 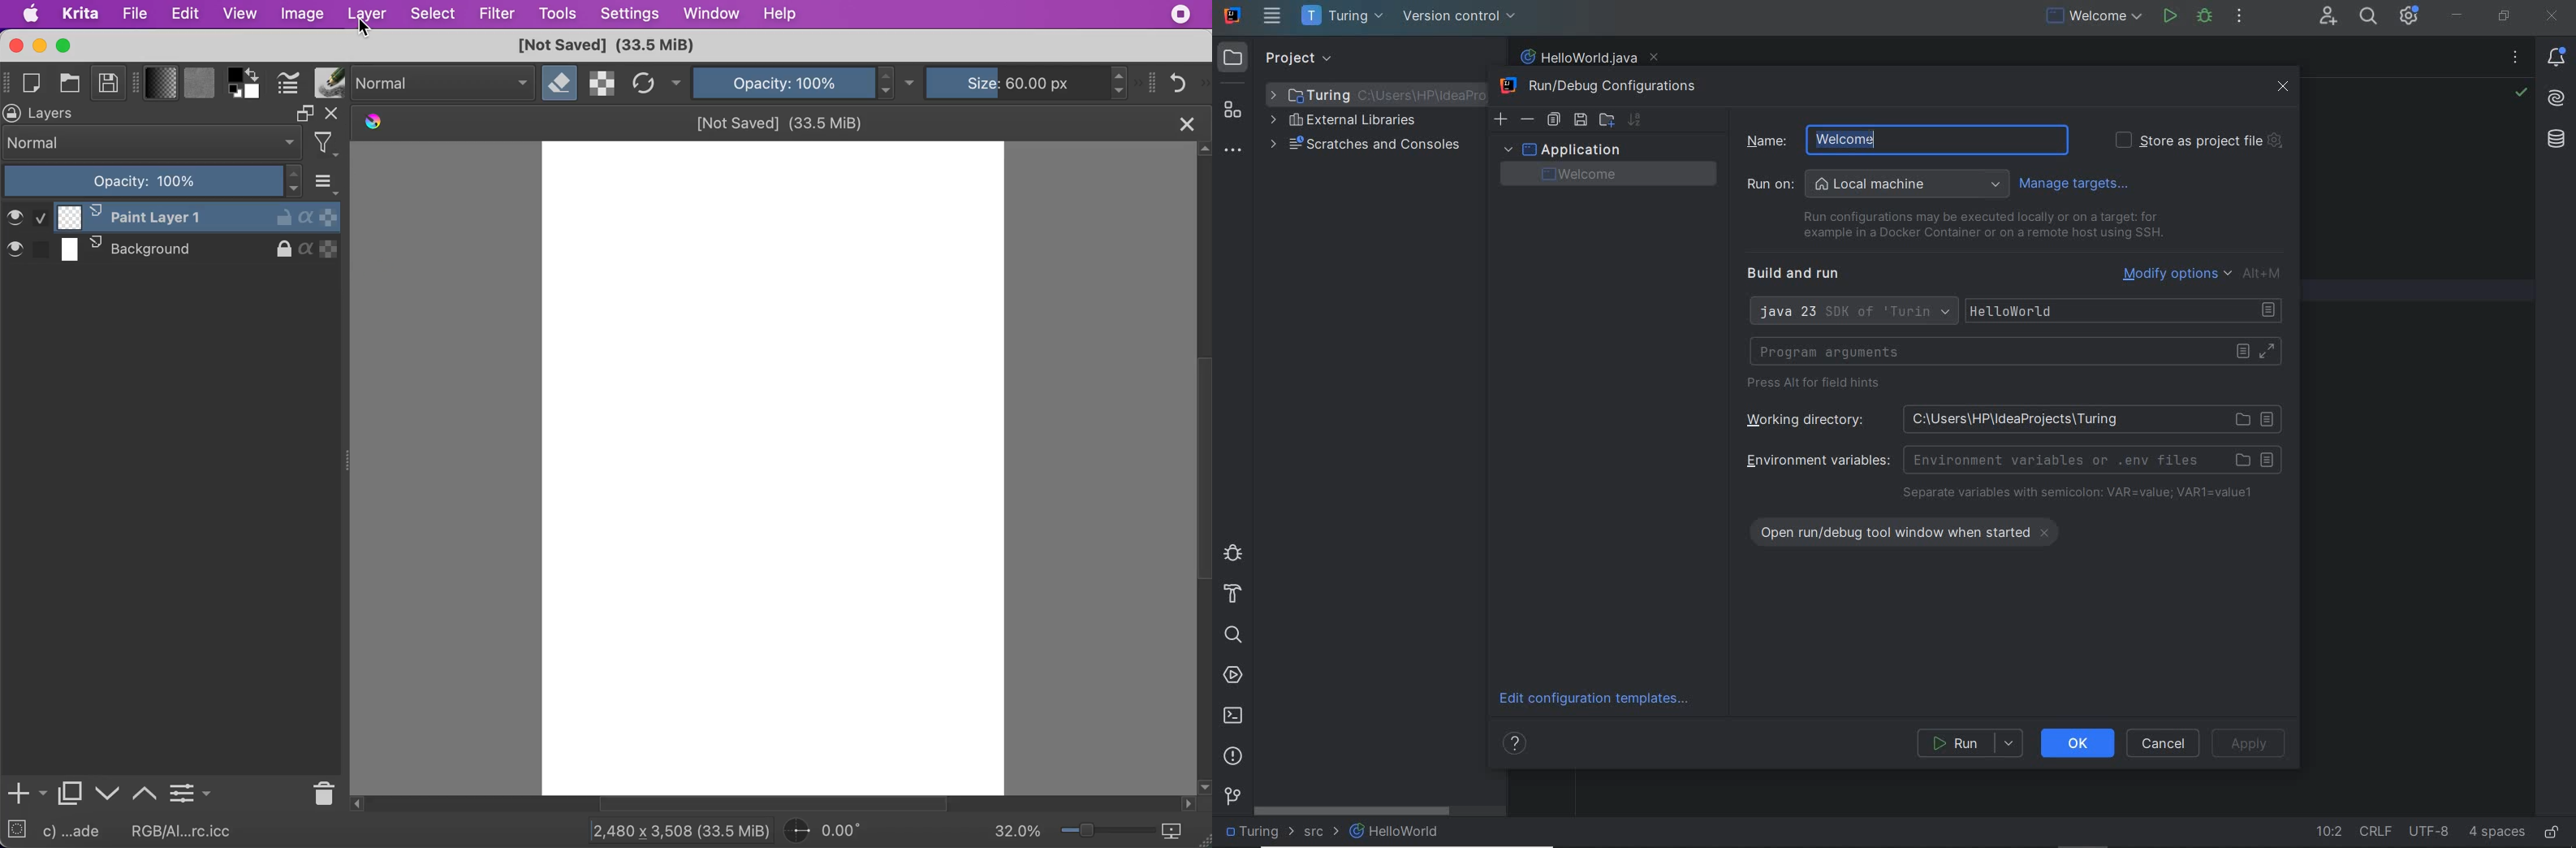 What do you see at coordinates (334, 115) in the screenshot?
I see `close docker` at bounding box center [334, 115].